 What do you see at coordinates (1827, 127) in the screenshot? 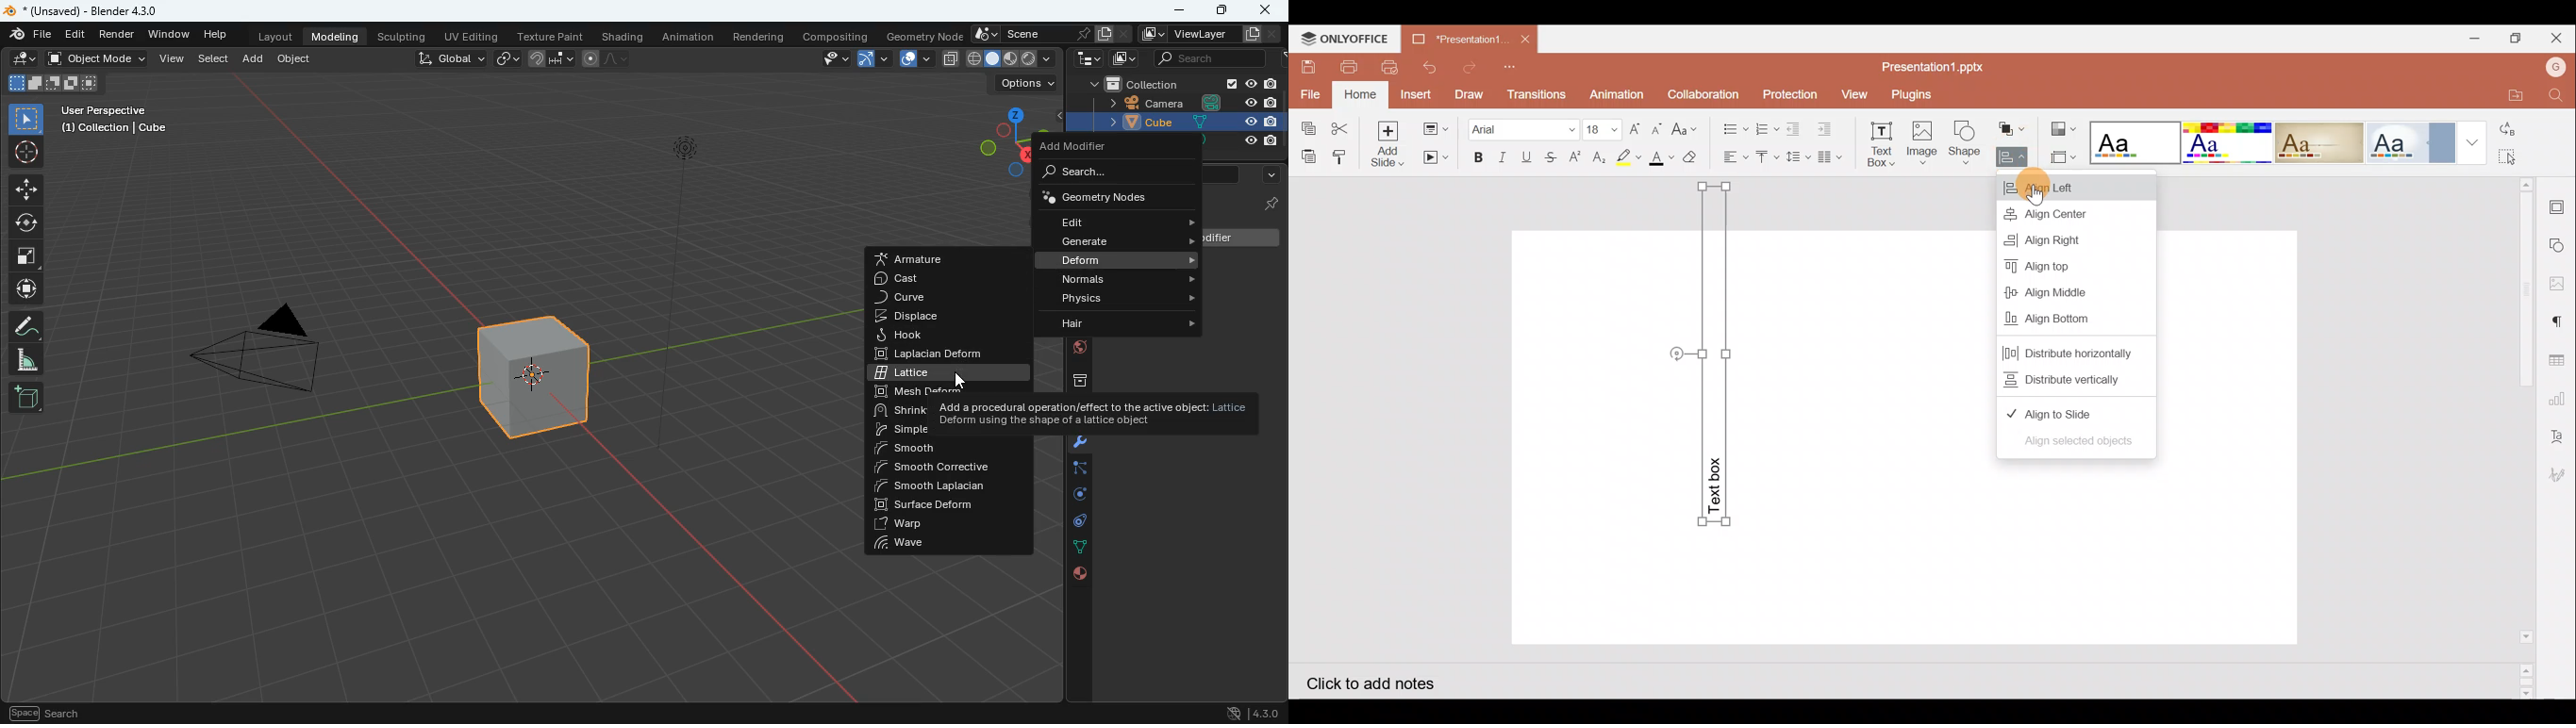
I see `Increase indent` at bounding box center [1827, 127].